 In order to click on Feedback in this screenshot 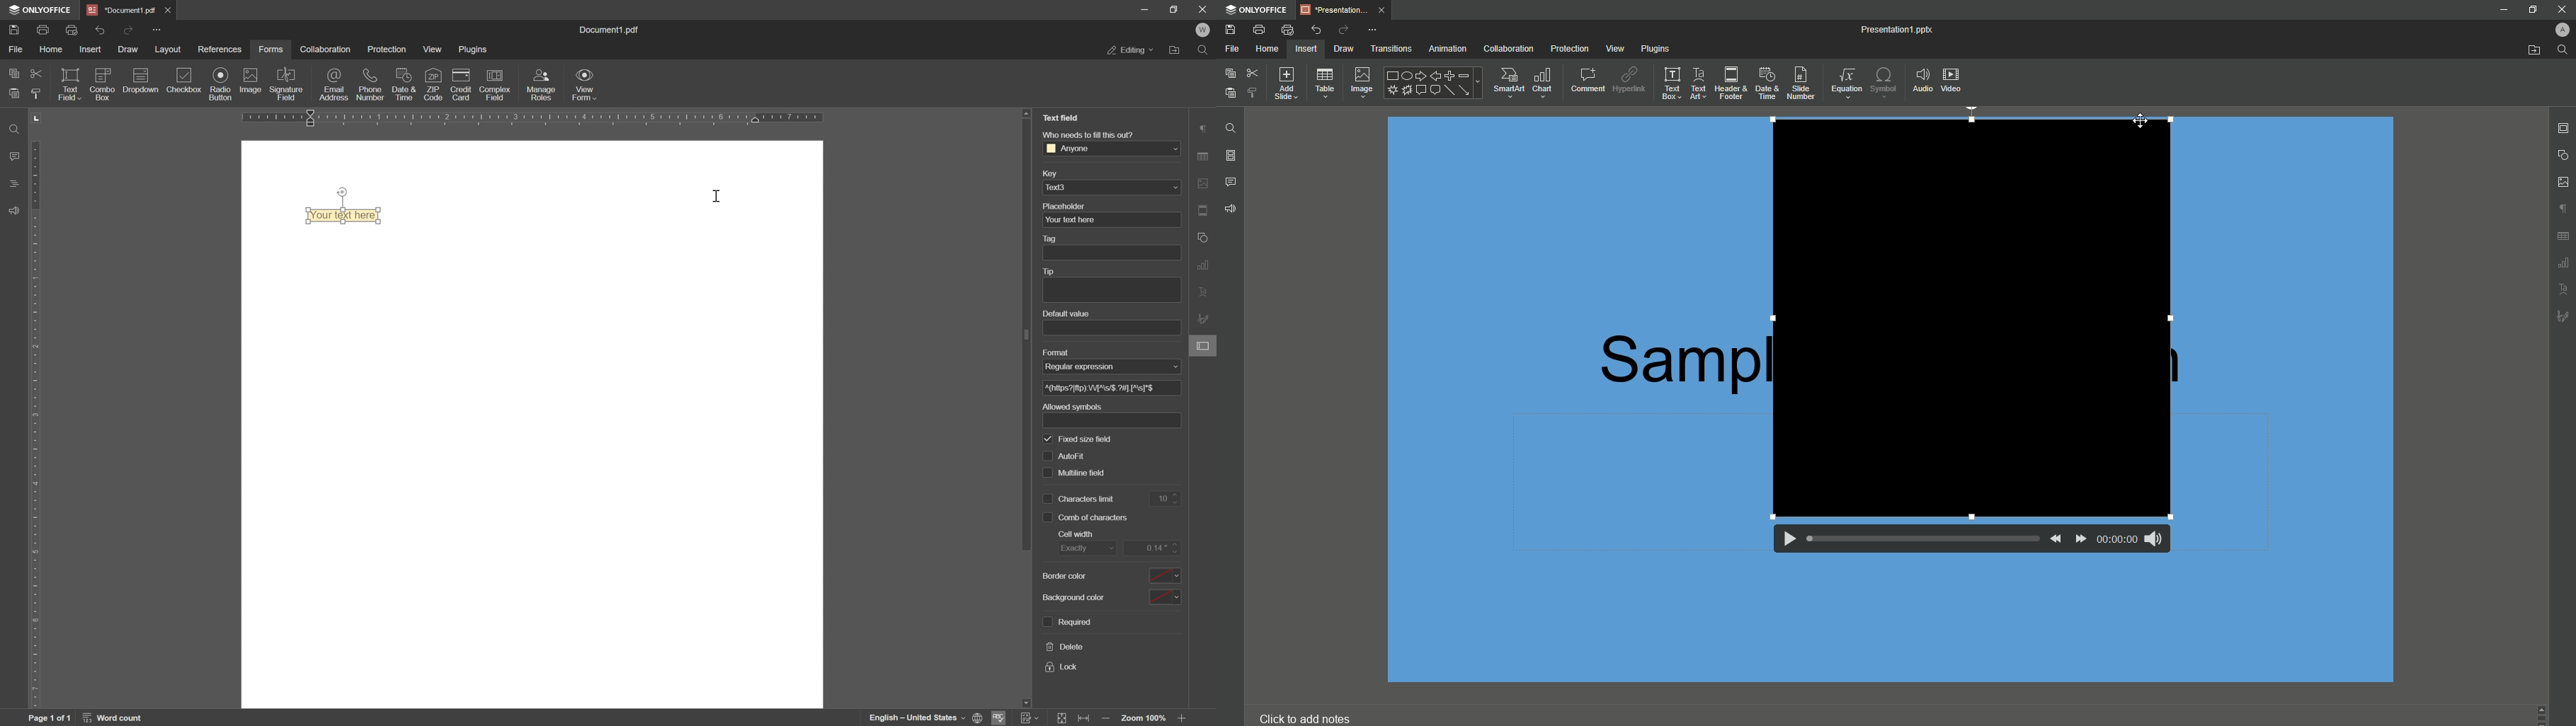, I will do `click(1231, 212)`.